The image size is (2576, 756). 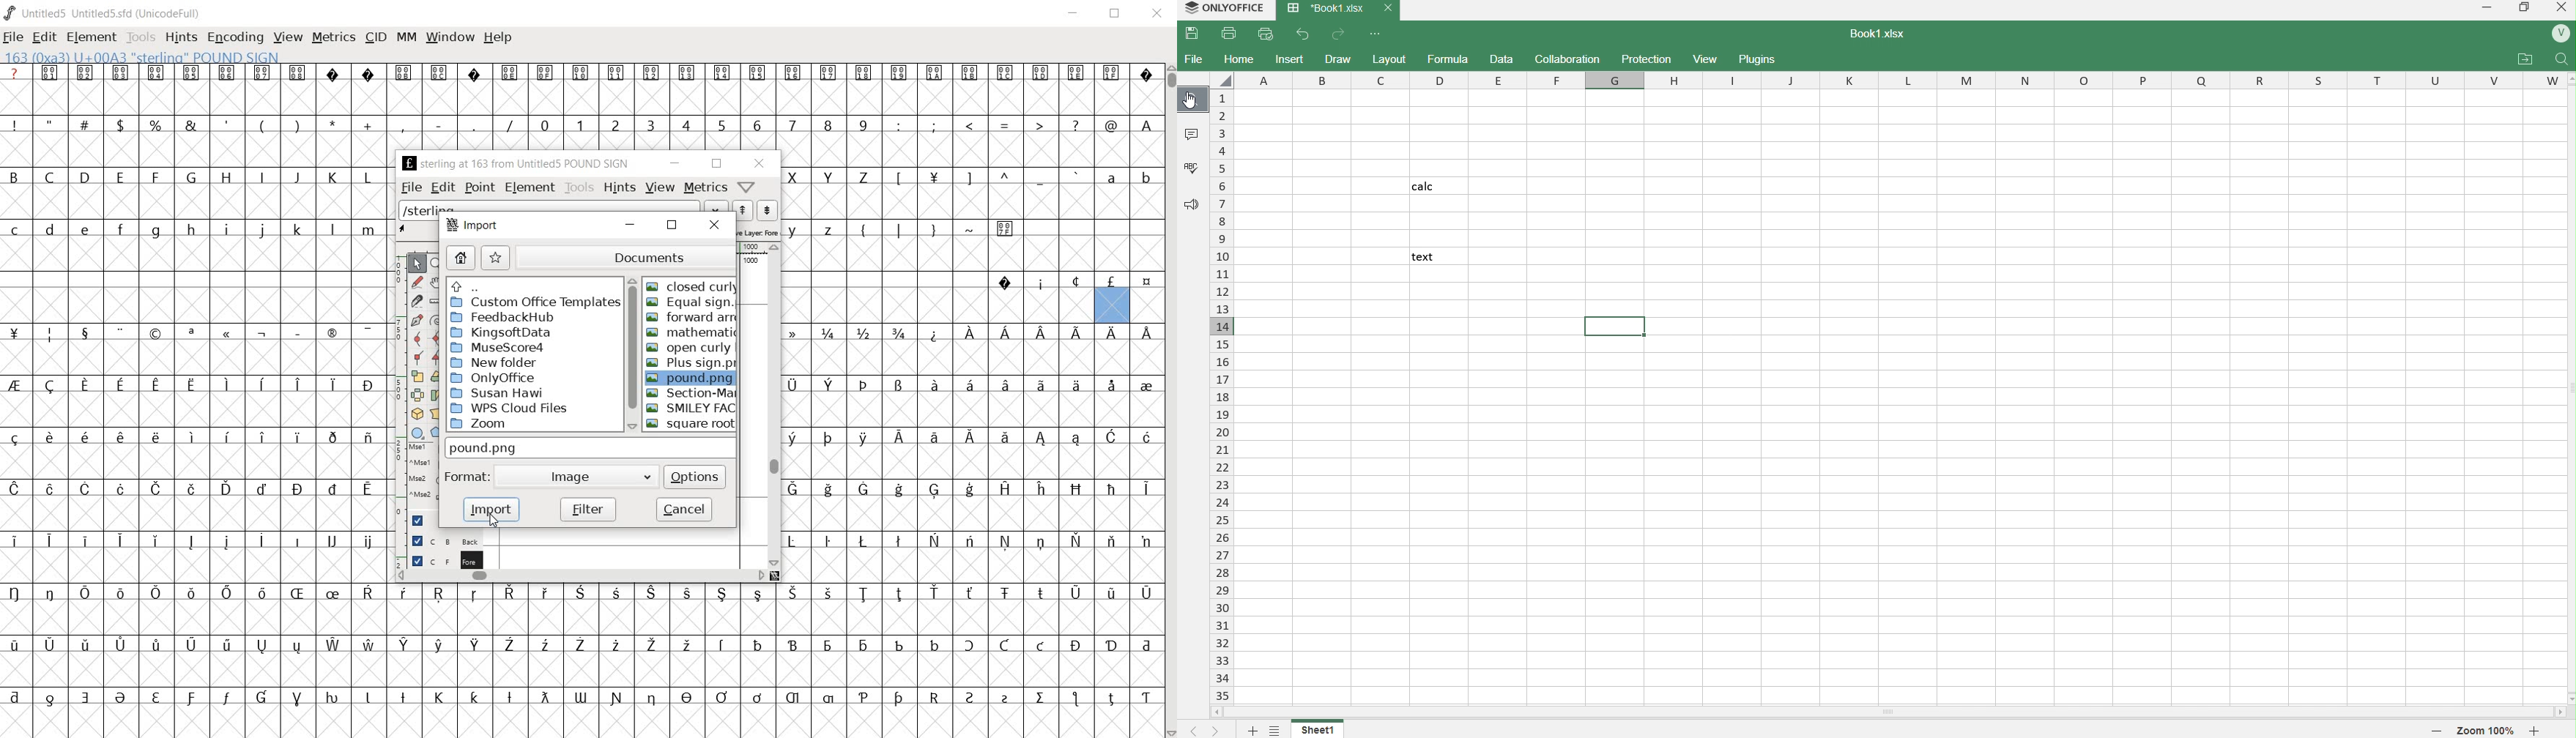 What do you see at coordinates (686, 698) in the screenshot?
I see `Symbol` at bounding box center [686, 698].